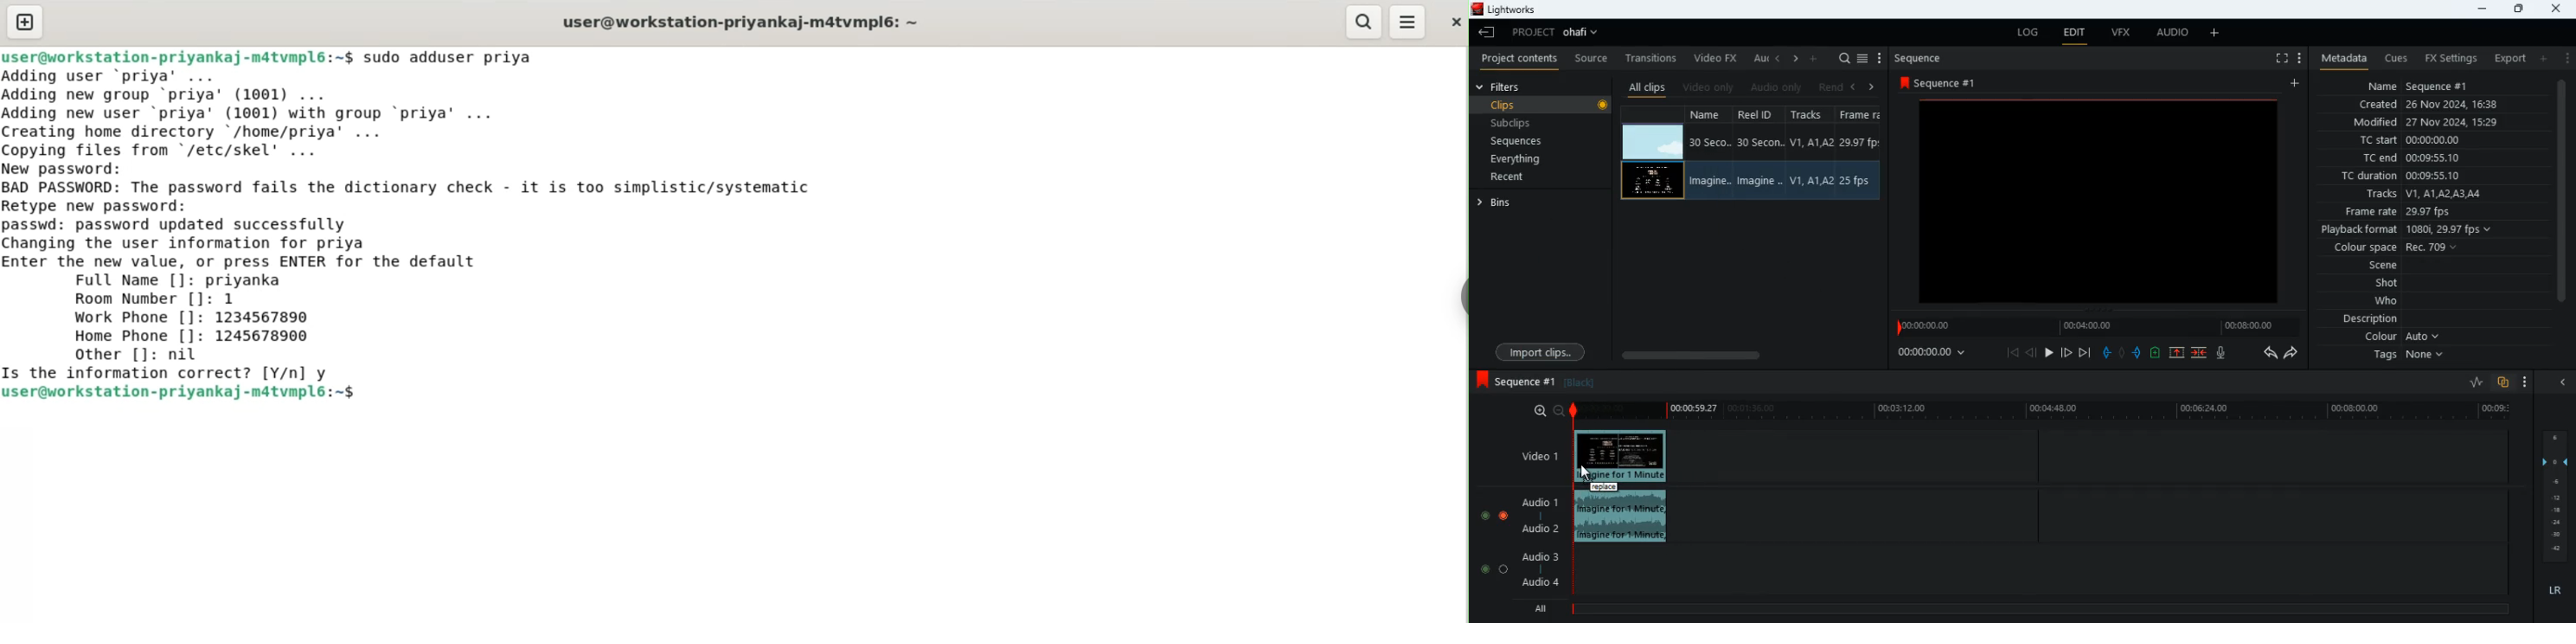 This screenshot has width=2576, height=644. Describe the element at coordinates (2270, 352) in the screenshot. I see `backward` at that location.